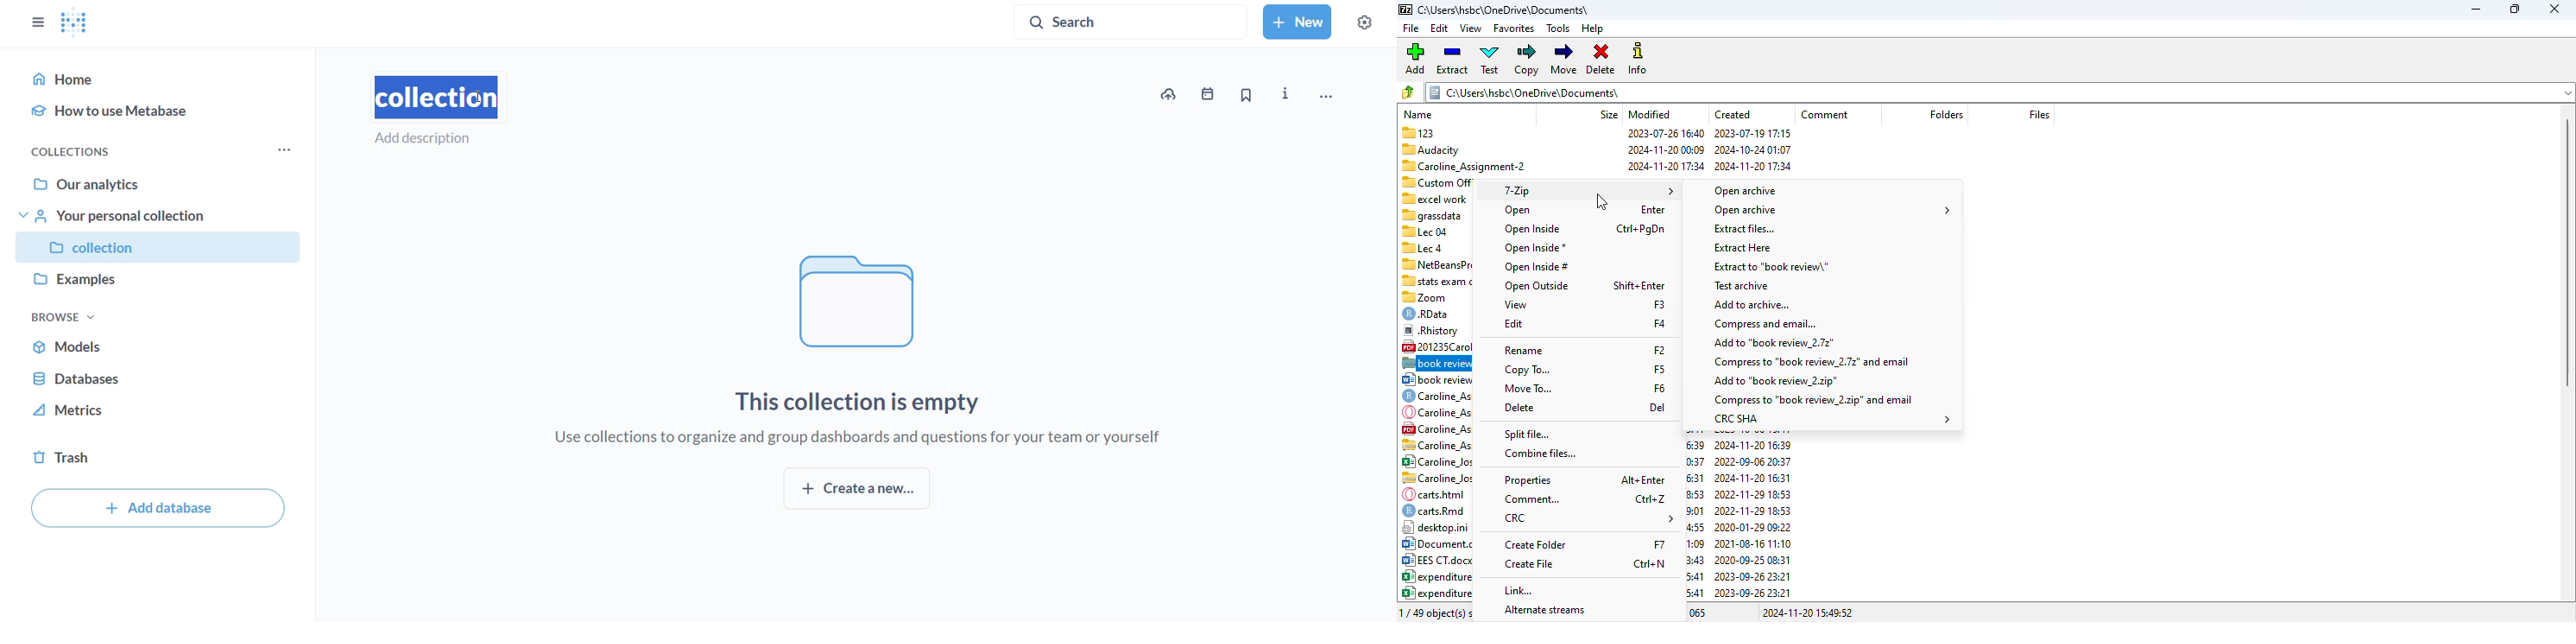  I want to click on combine files, so click(1540, 454).